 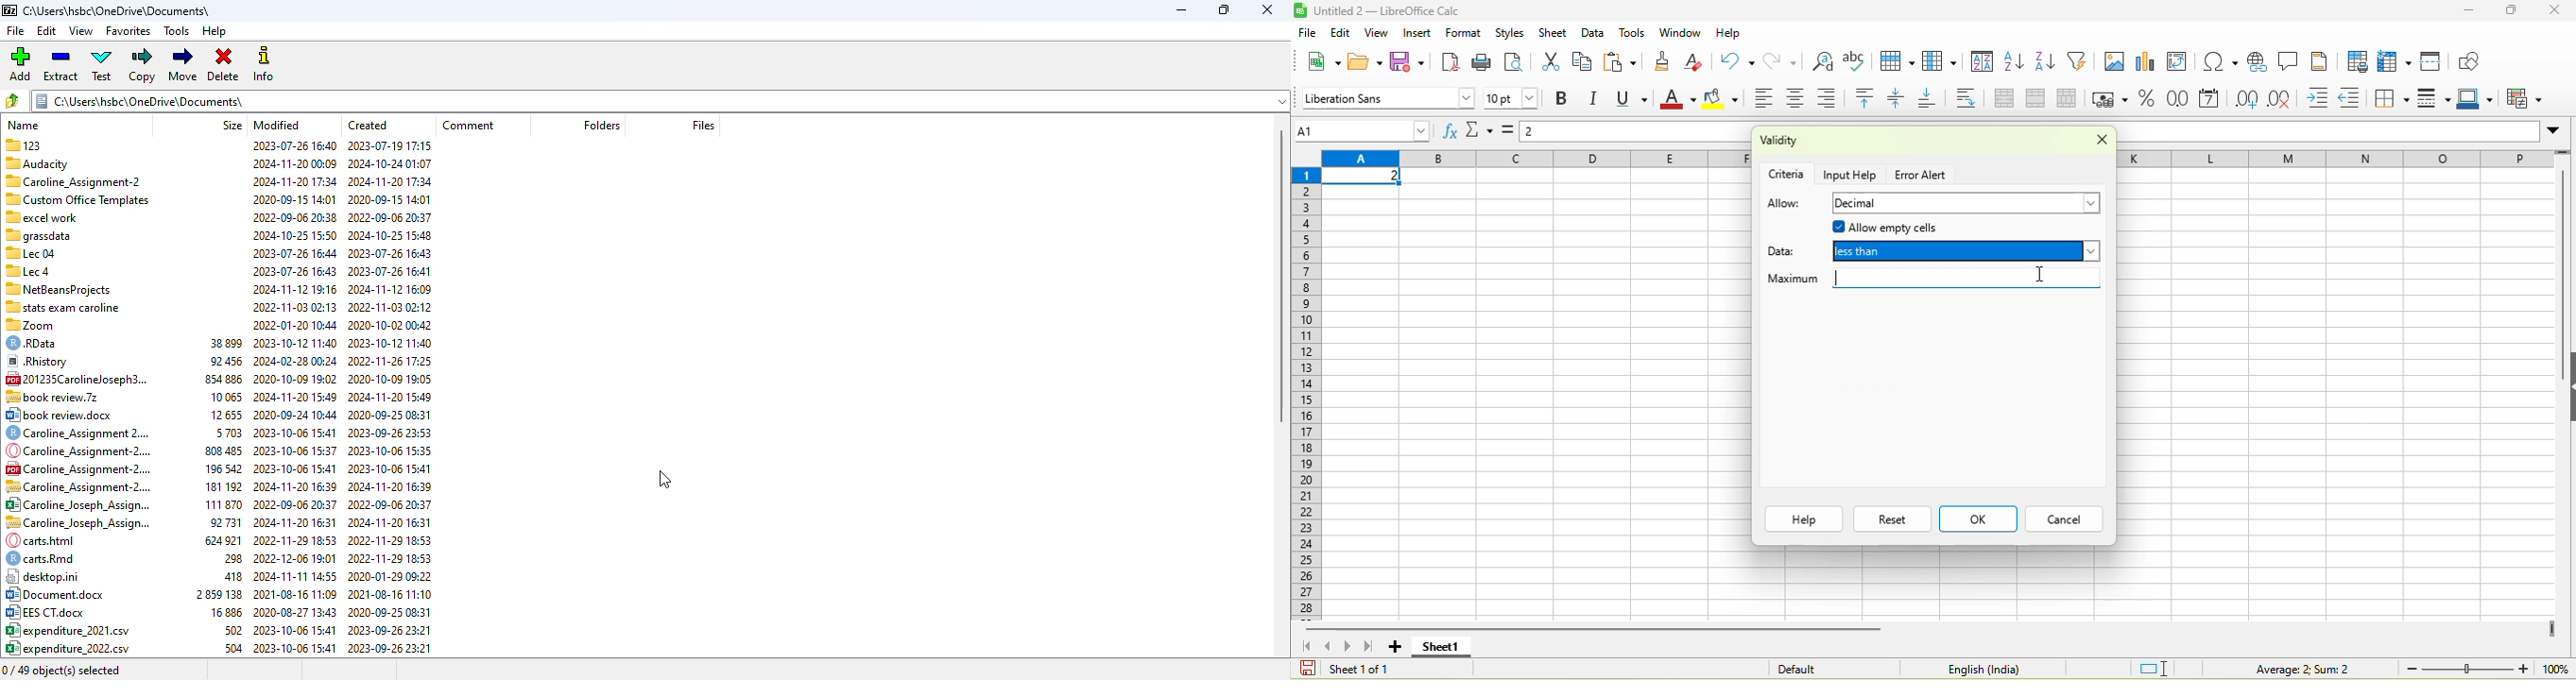 I want to click on allow, so click(x=1785, y=204).